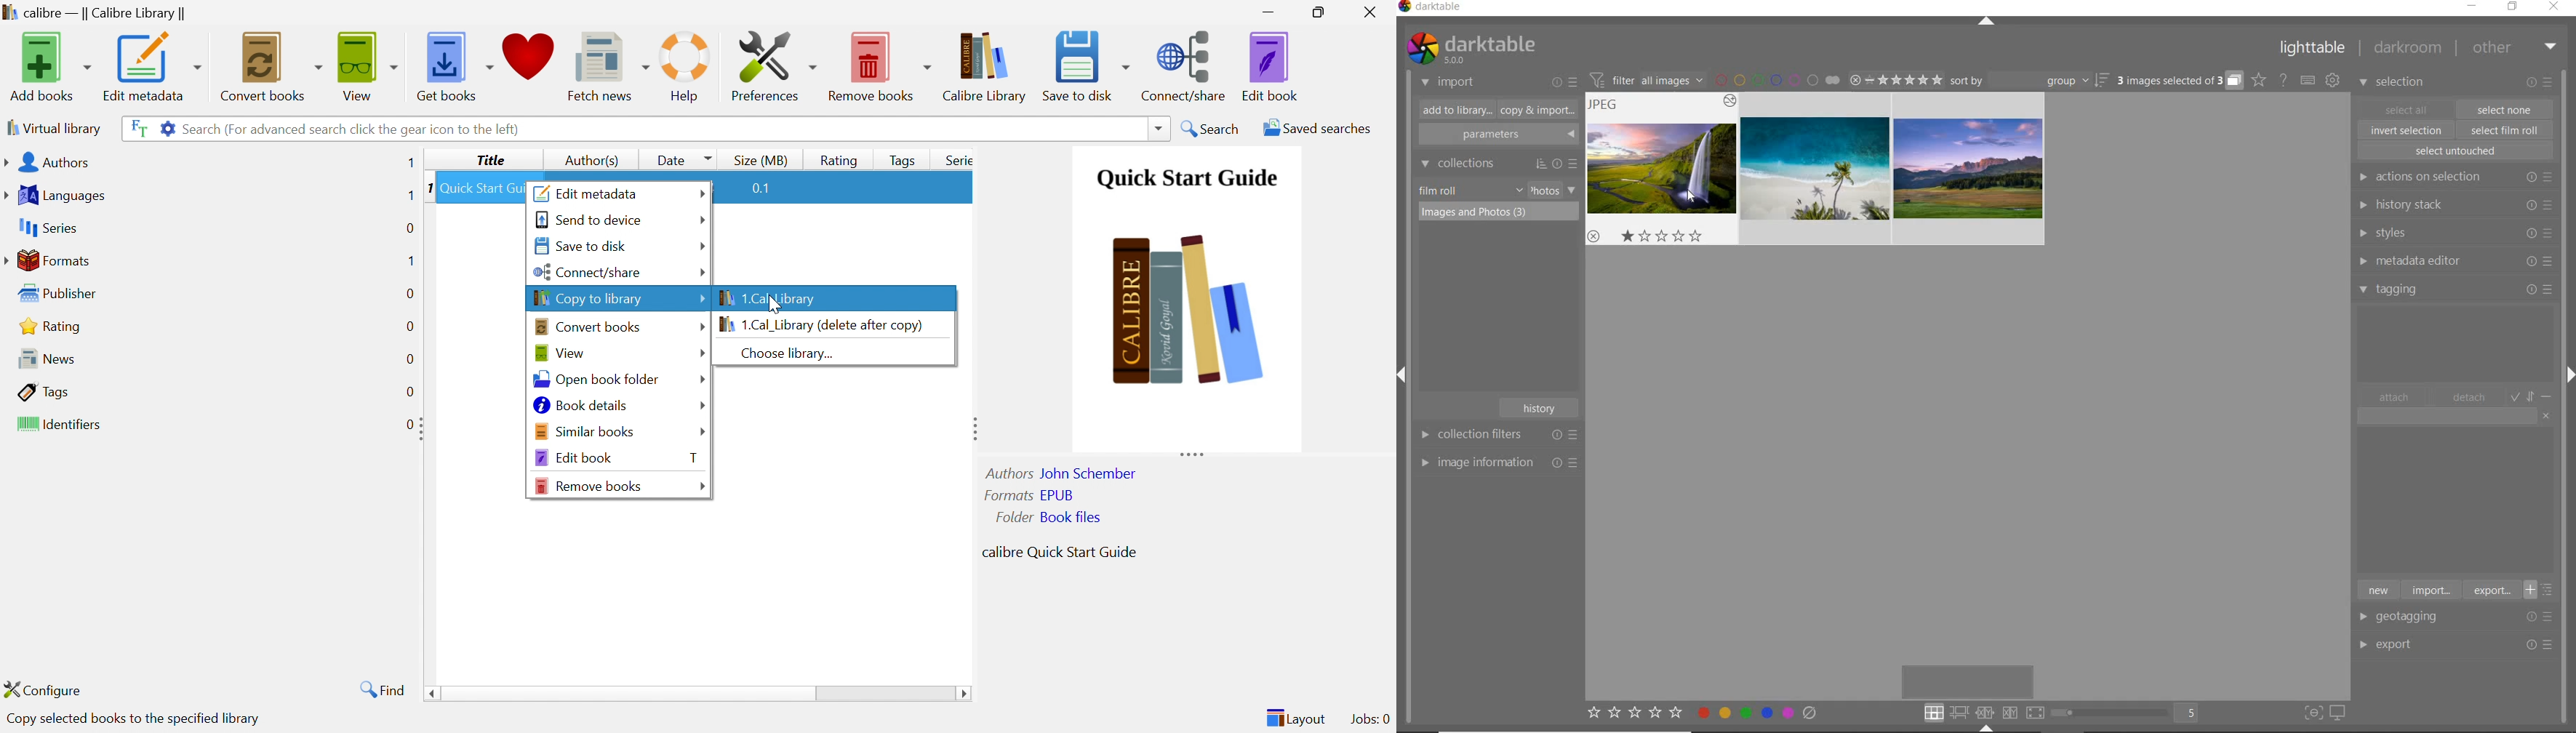 The height and width of the screenshot is (756, 2576). I want to click on darkroom, so click(2408, 50).